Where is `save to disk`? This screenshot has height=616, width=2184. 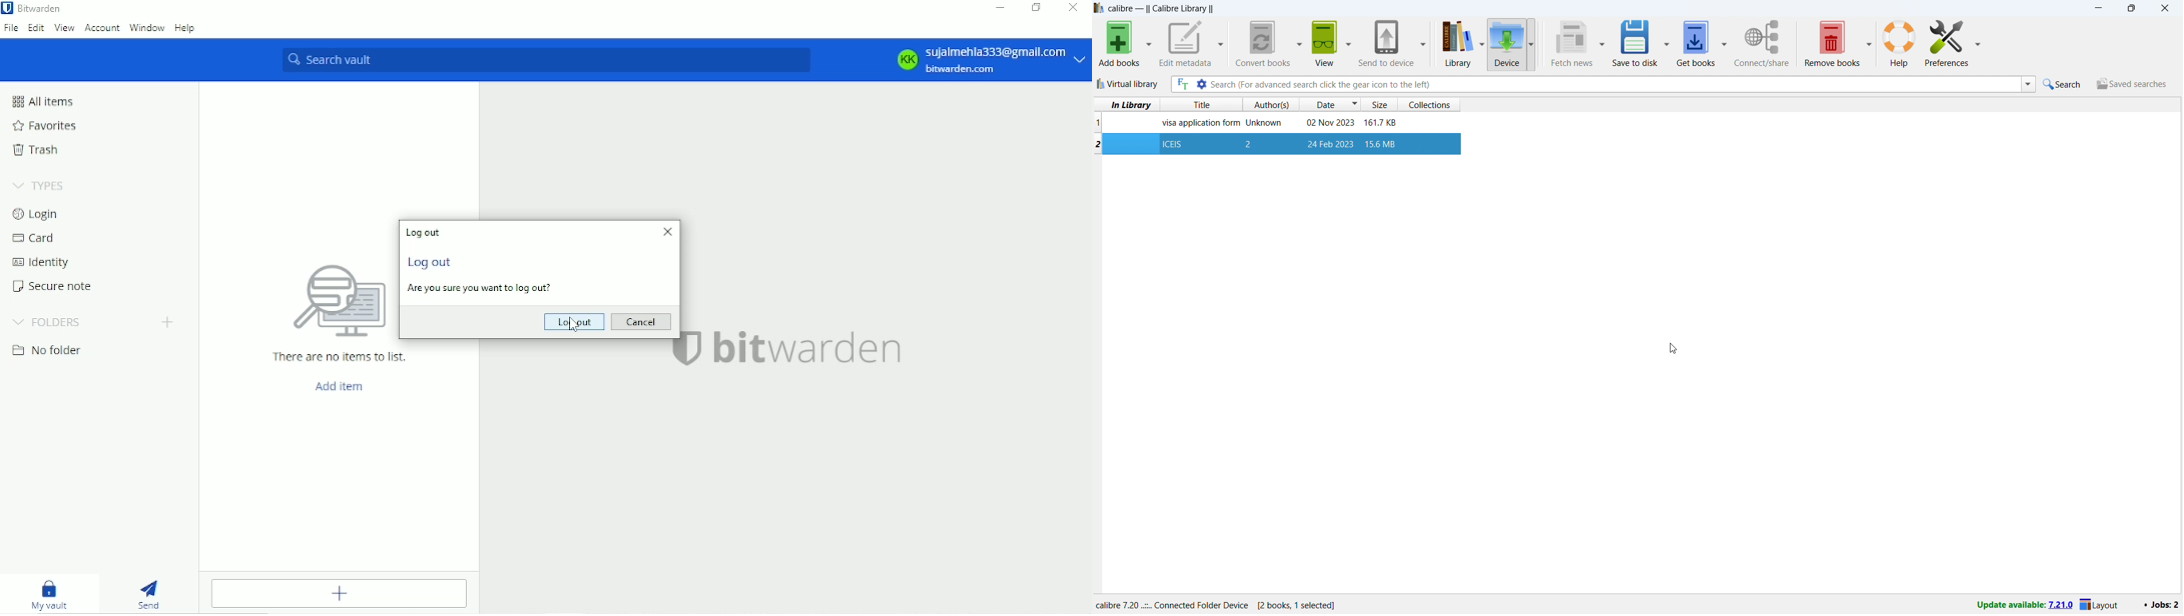 save to disk is located at coordinates (1634, 43).